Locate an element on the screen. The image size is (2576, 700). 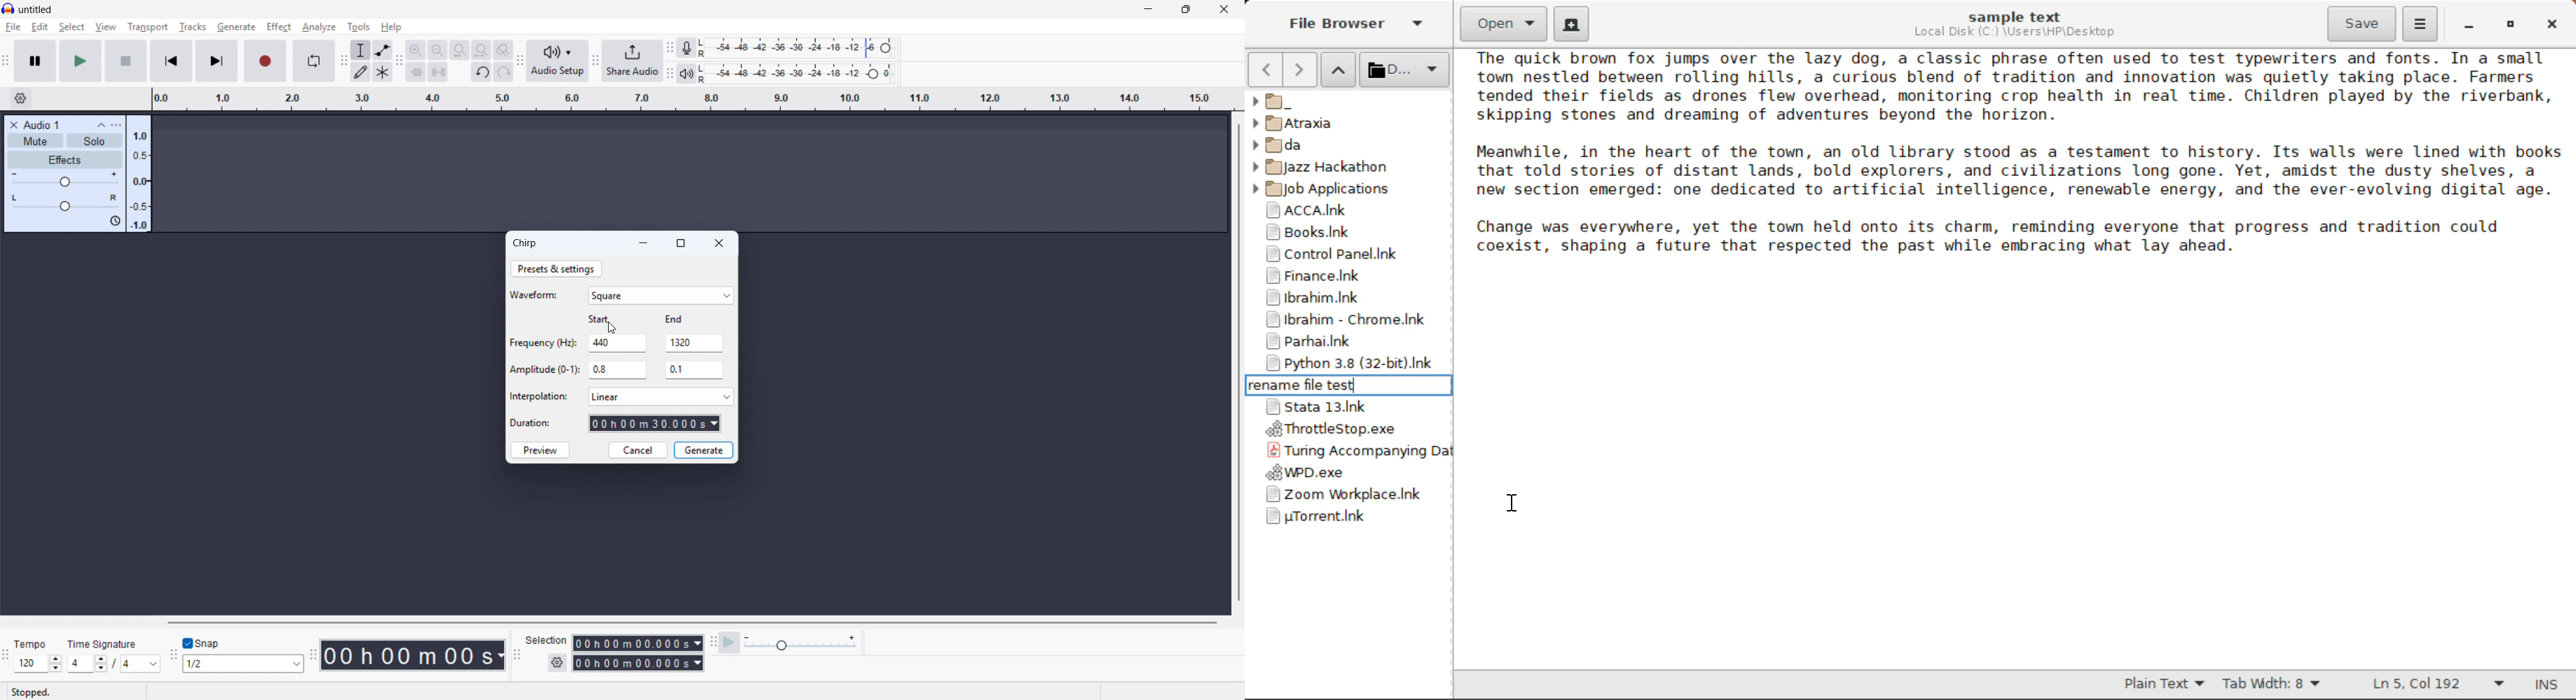
Tab Width  is located at coordinates (2272, 685).